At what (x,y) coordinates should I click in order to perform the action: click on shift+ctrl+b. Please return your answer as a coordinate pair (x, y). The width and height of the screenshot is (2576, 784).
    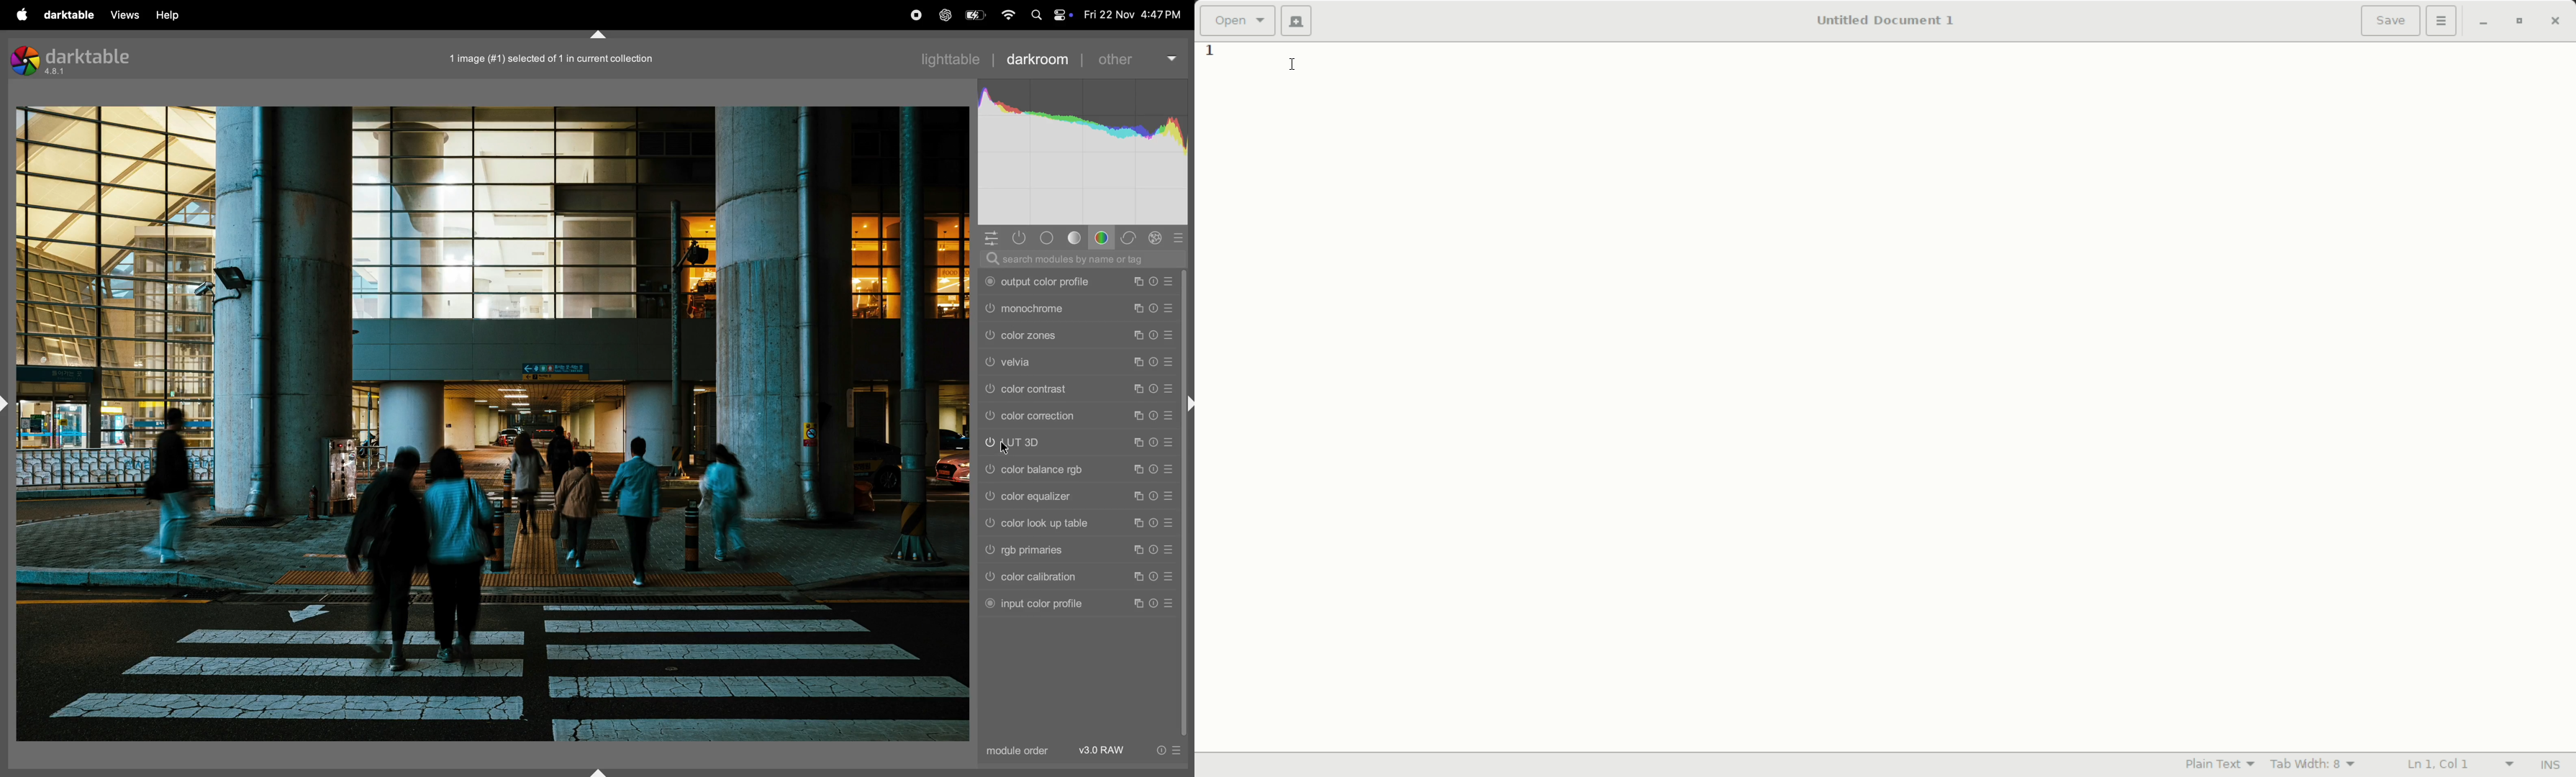
    Looking at the image, I should click on (596, 770).